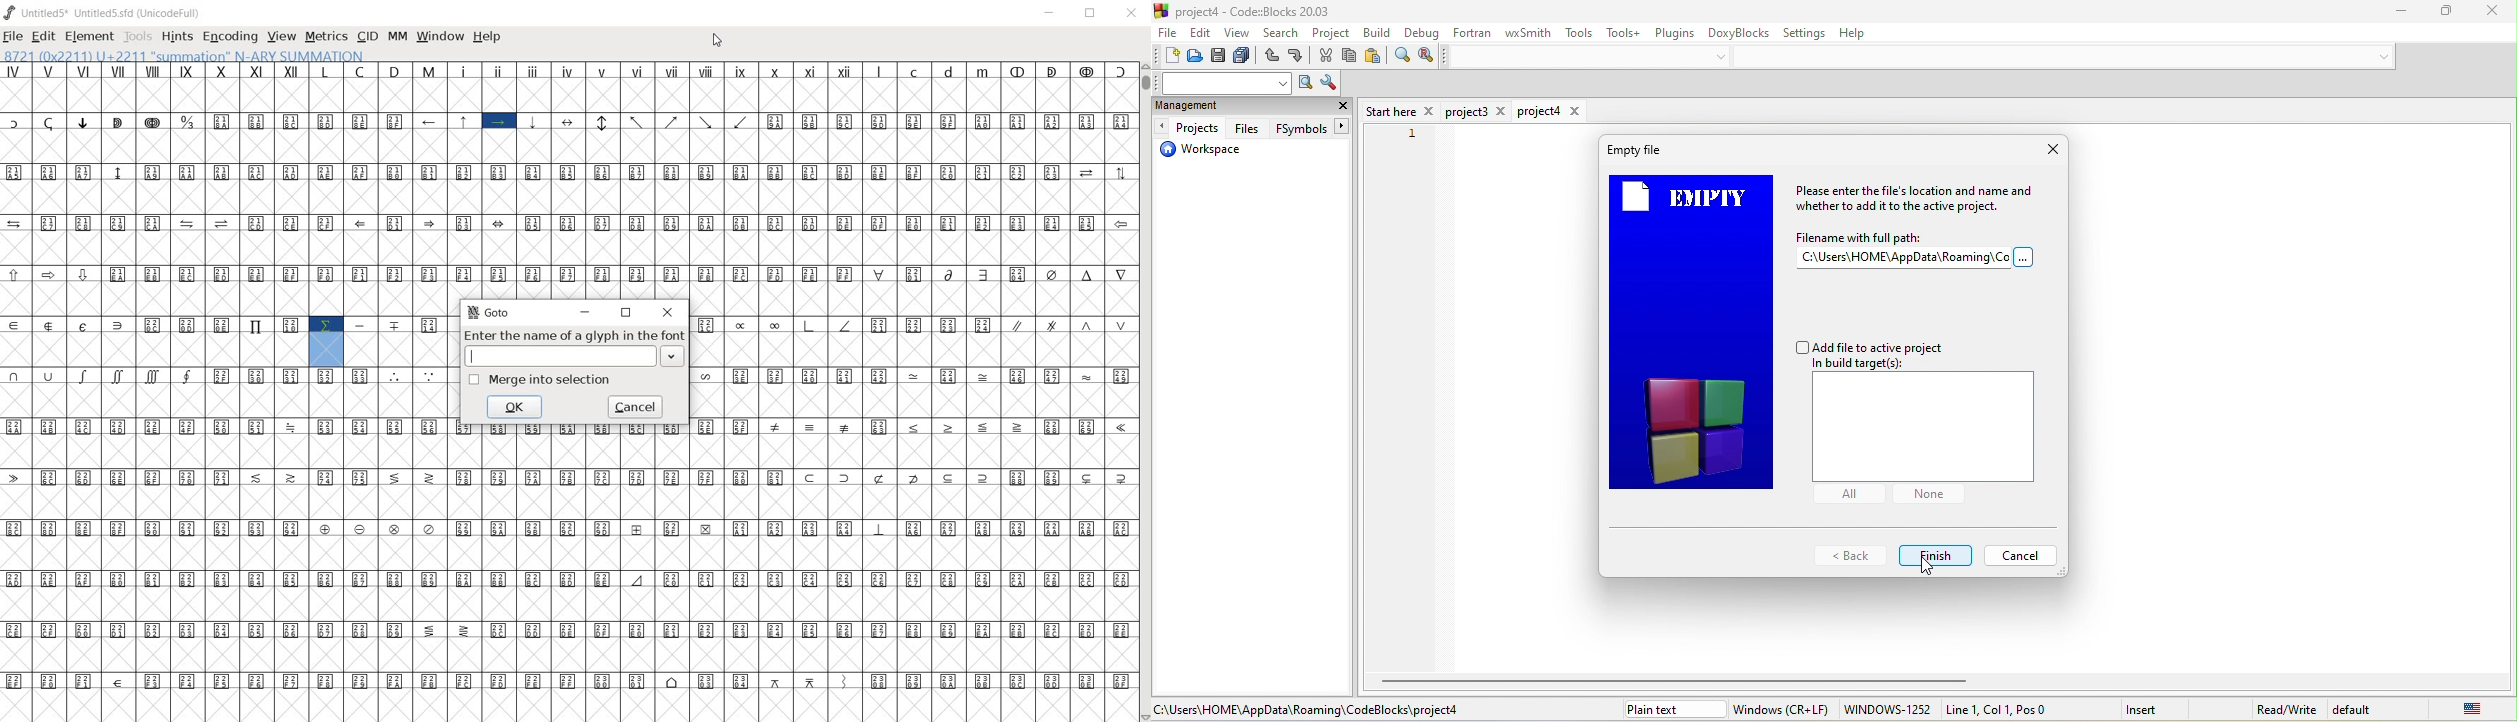 The height and width of the screenshot is (728, 2520). What do you see at coordinates (1782, 709) in the screenshot?
I see `window` at bounding box center [1782, 709].